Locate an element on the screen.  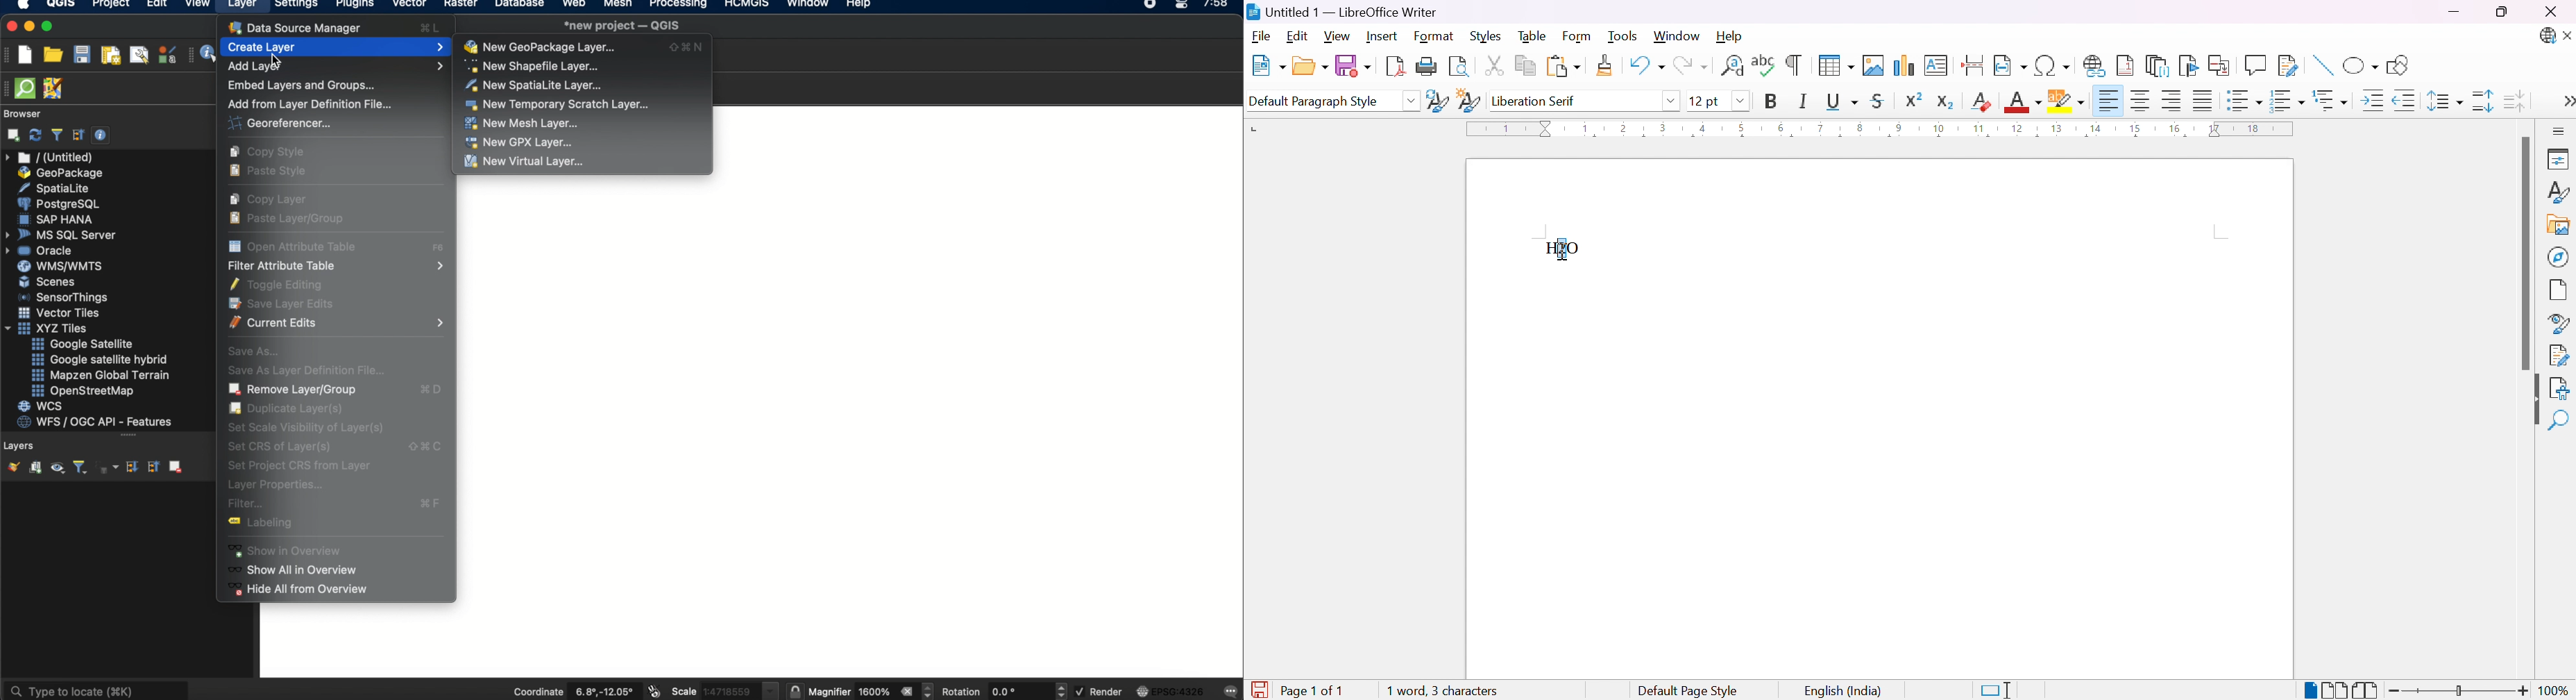
Zoom in is located at coordinates (2522, 692).